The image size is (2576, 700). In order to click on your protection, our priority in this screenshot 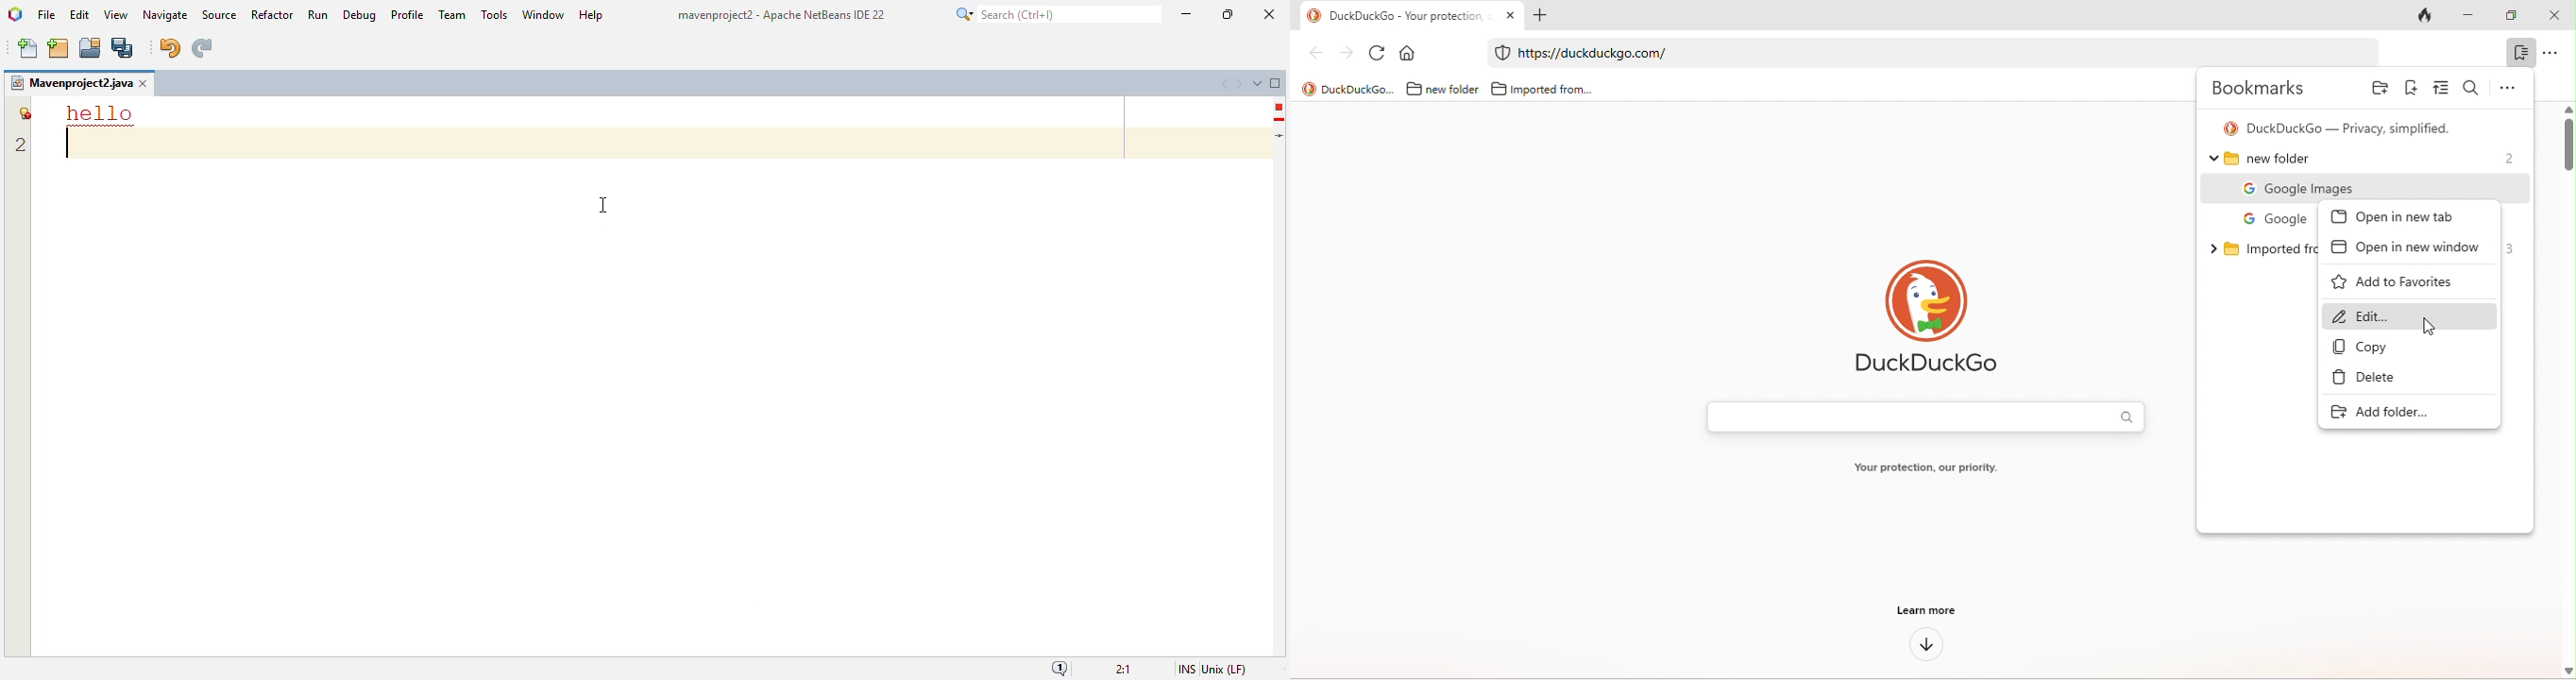, I will do `click(1925, 469)`.